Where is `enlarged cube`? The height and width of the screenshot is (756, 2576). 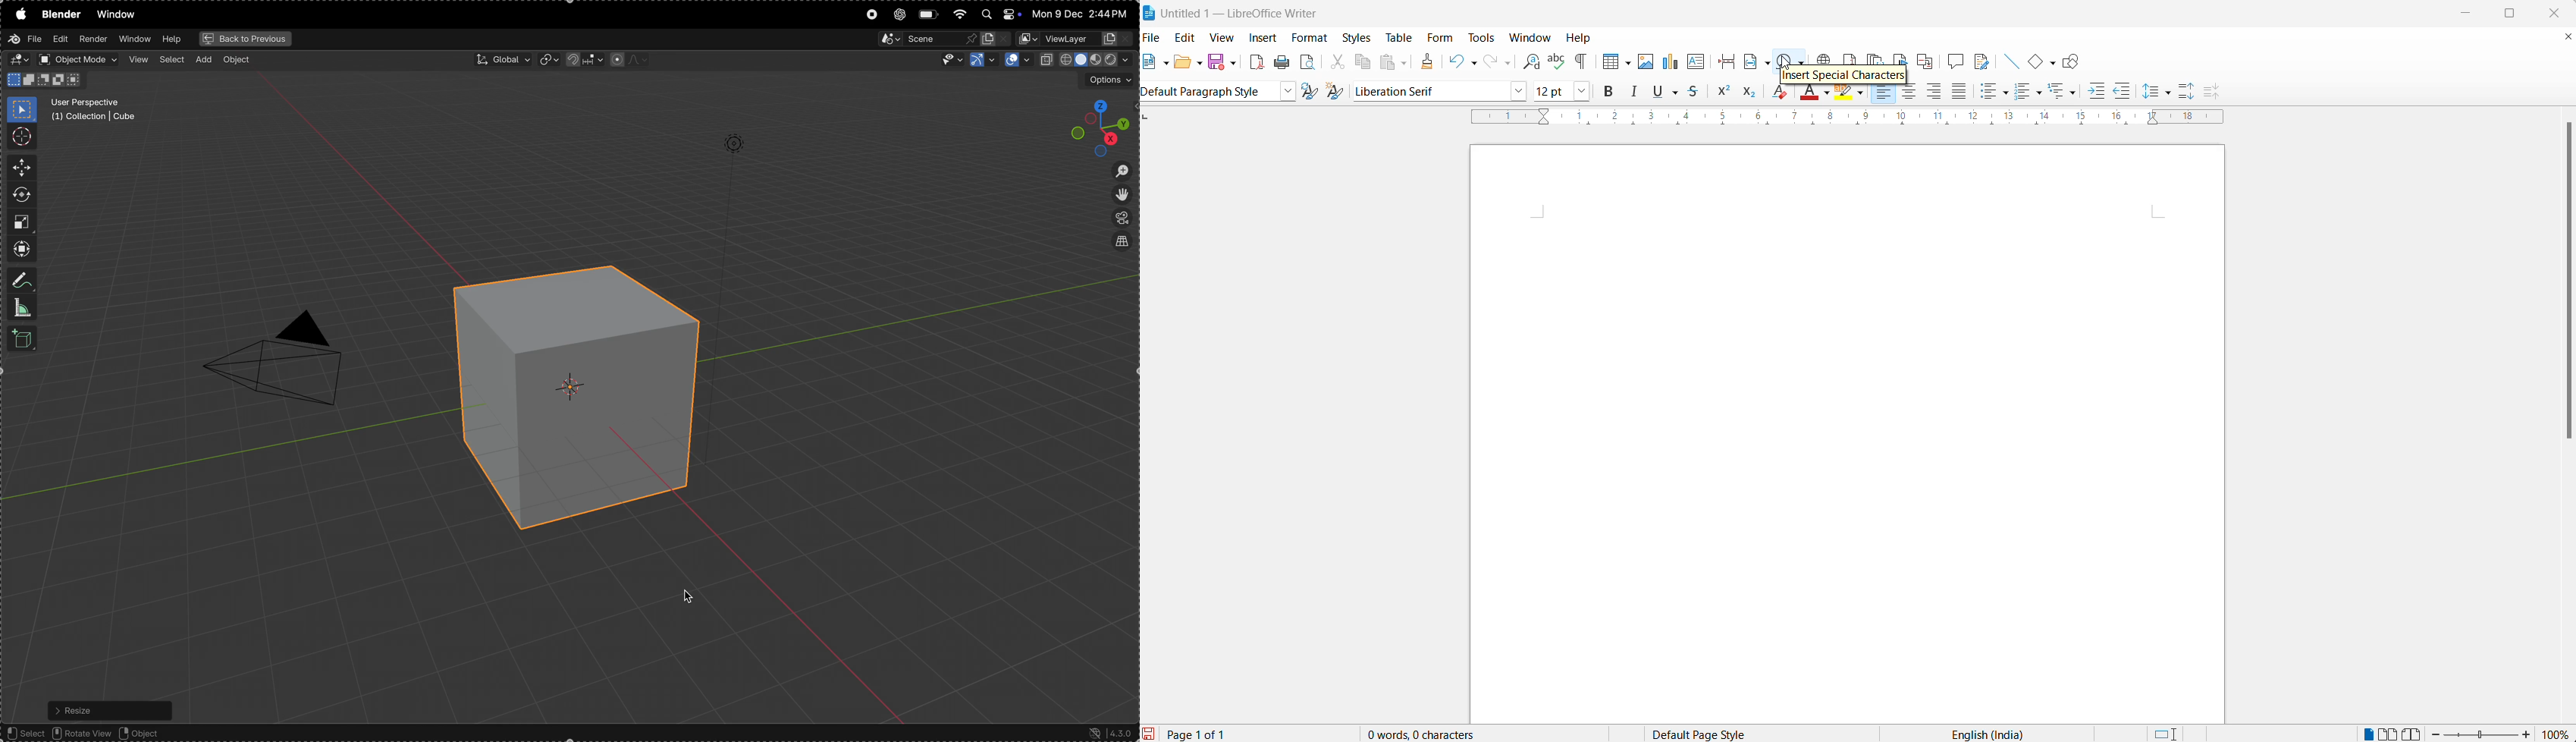 enlarged cube is located at coordinates (585, 394).